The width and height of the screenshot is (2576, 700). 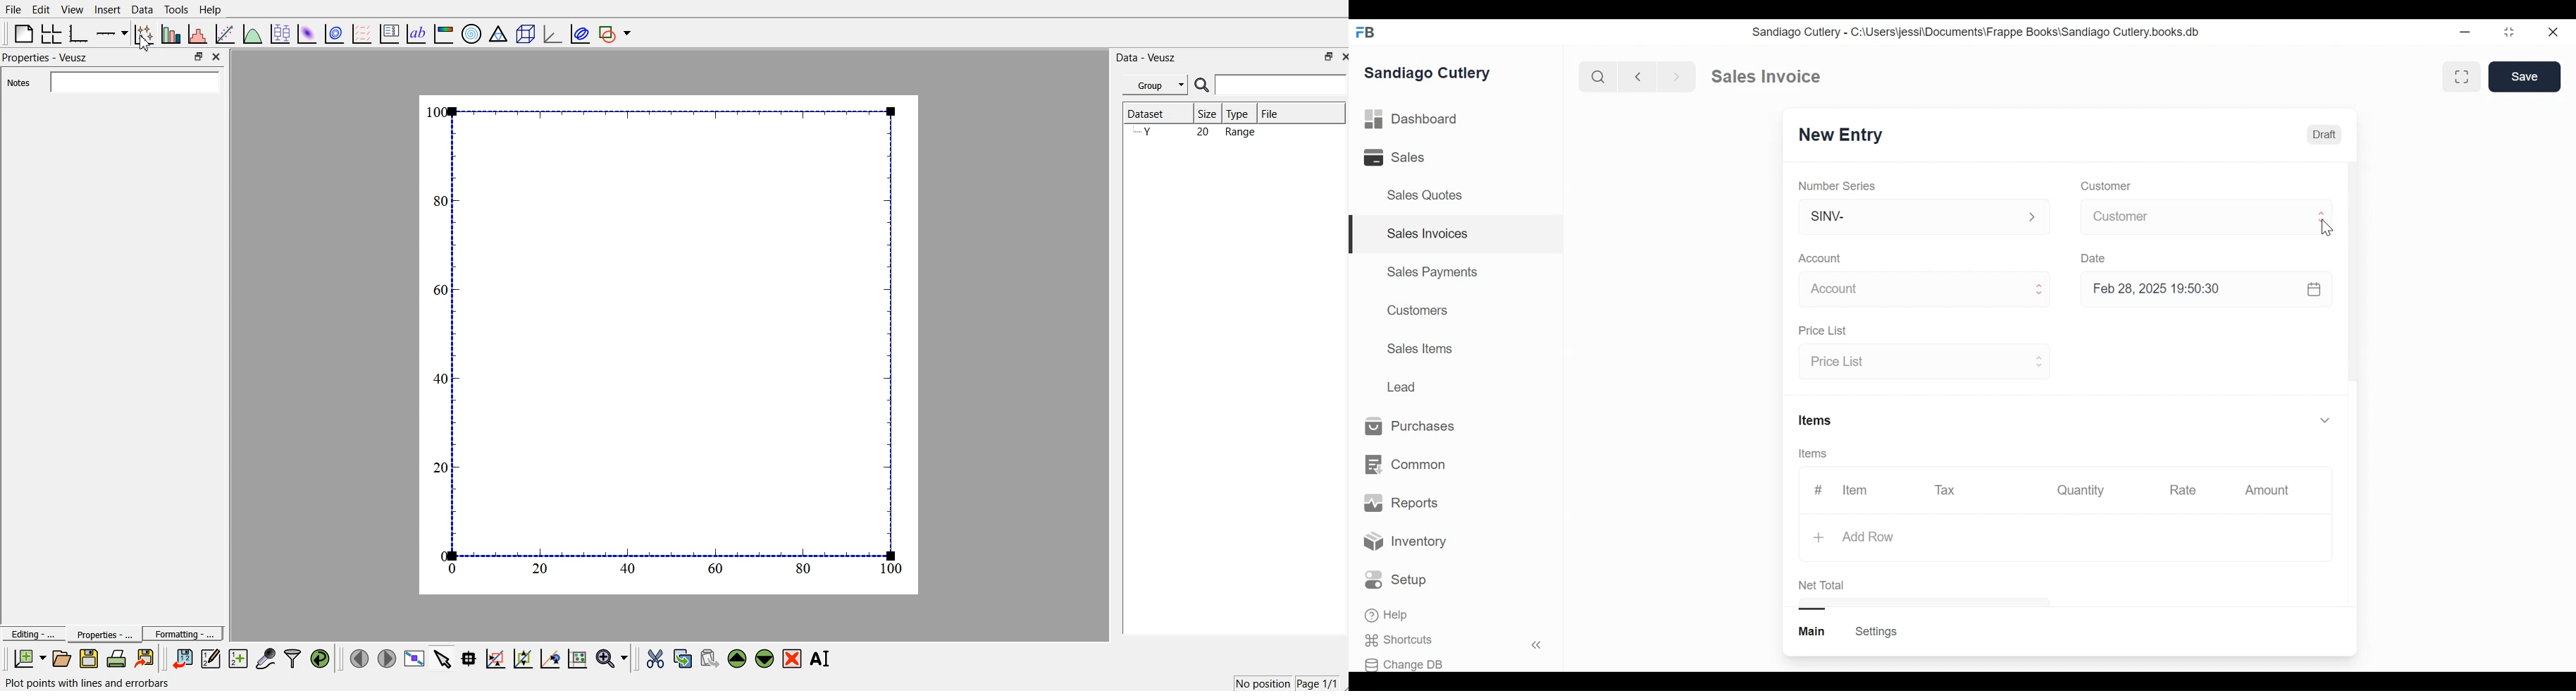 What do you see at coordinates (2525, 77) in the screenshot?
I see `Save ` at bounding box center [2525, 77].